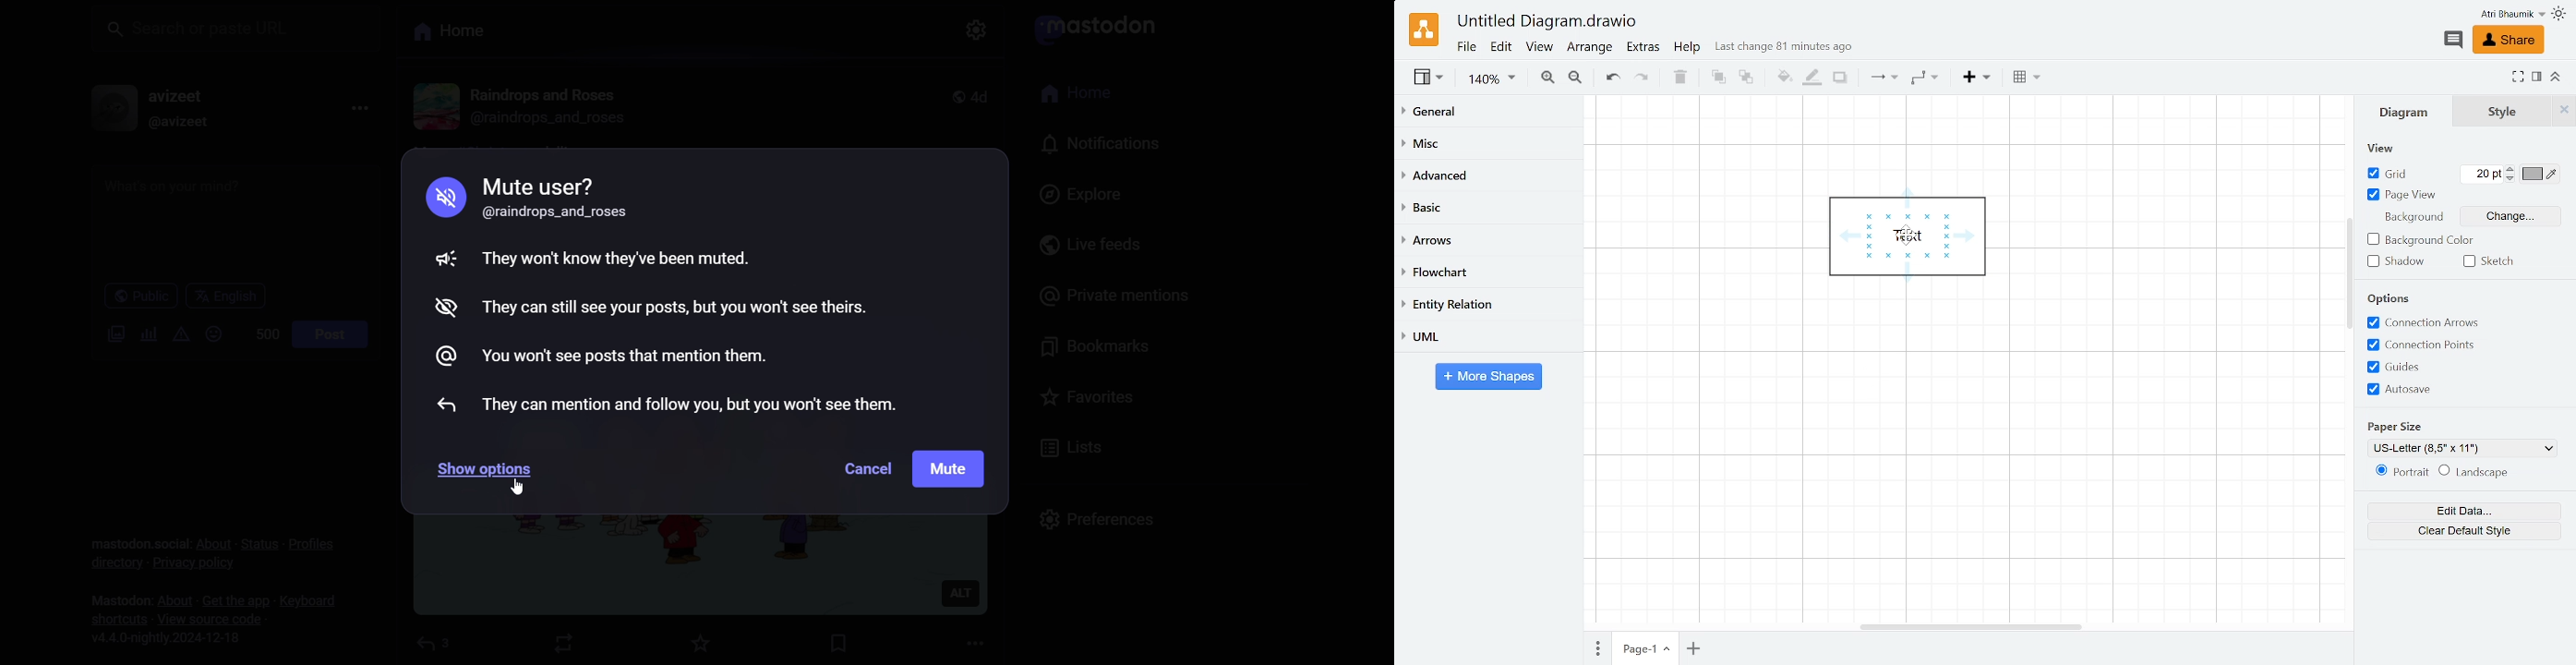 The width and height of the screenshot is (2576, 672). I want to click on Connection, so click(1880, 79).